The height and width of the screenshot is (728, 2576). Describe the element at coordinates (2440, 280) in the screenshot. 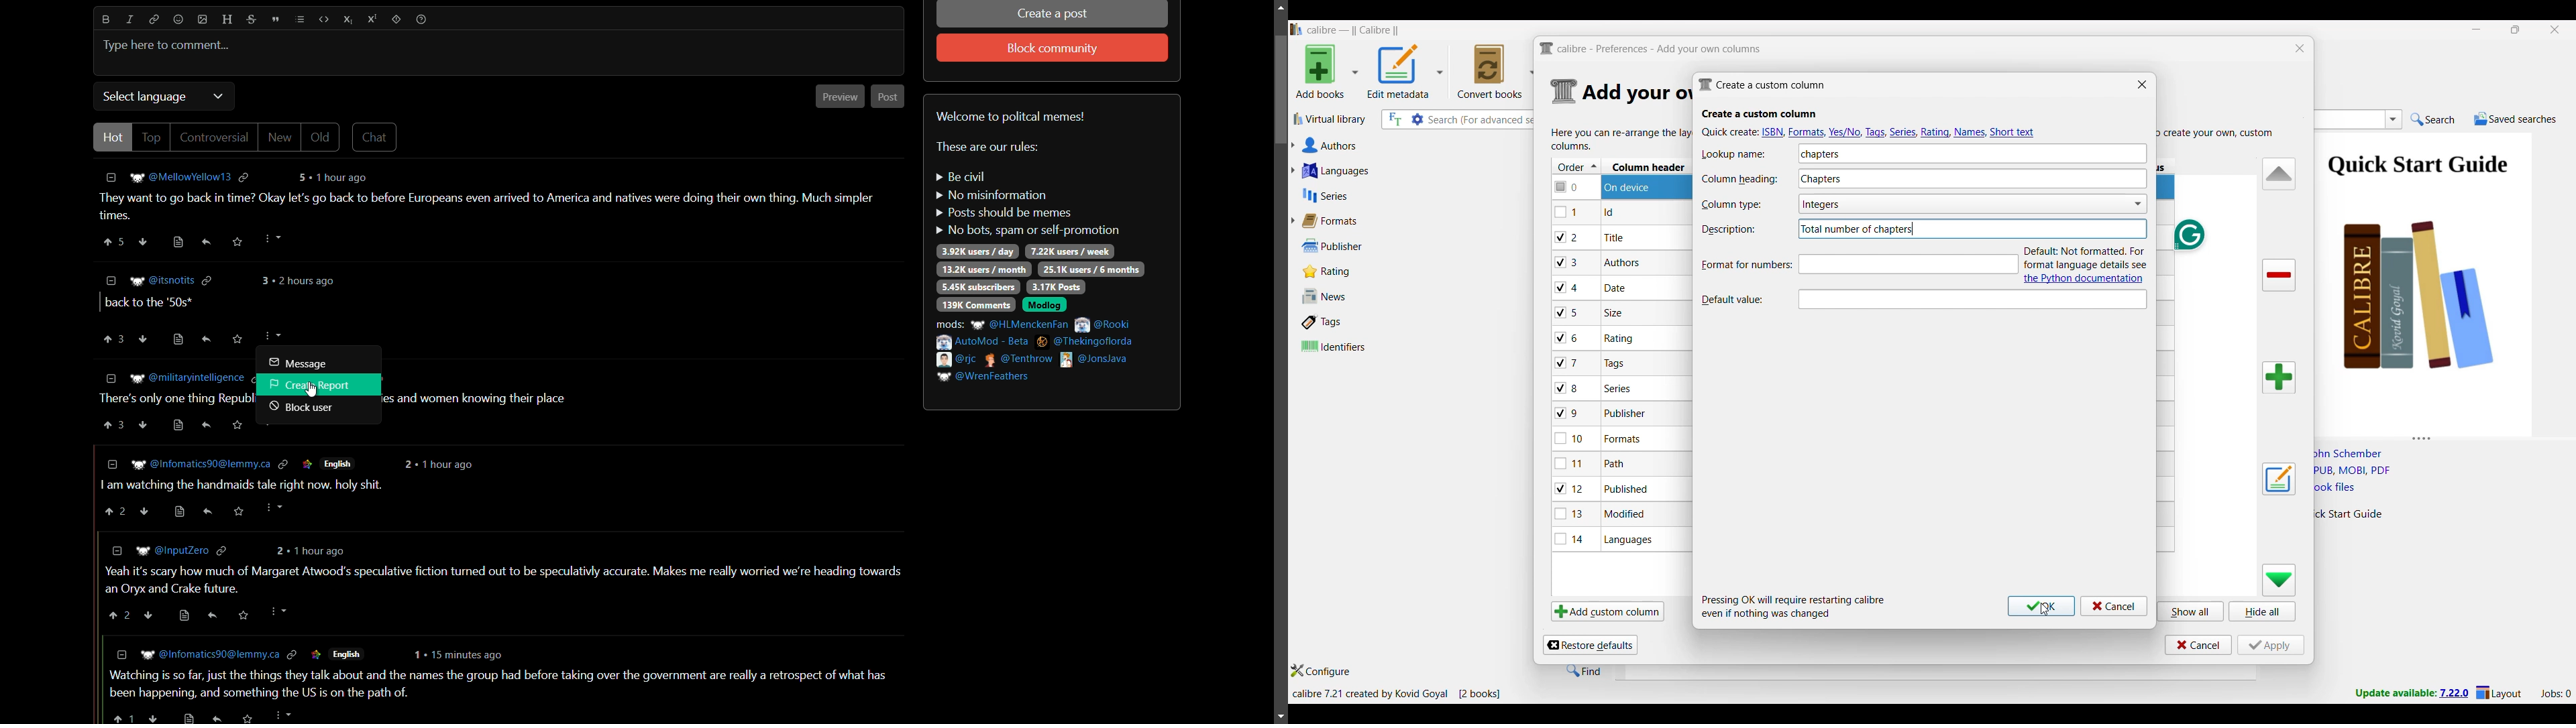

I see `Book preview` at that location.